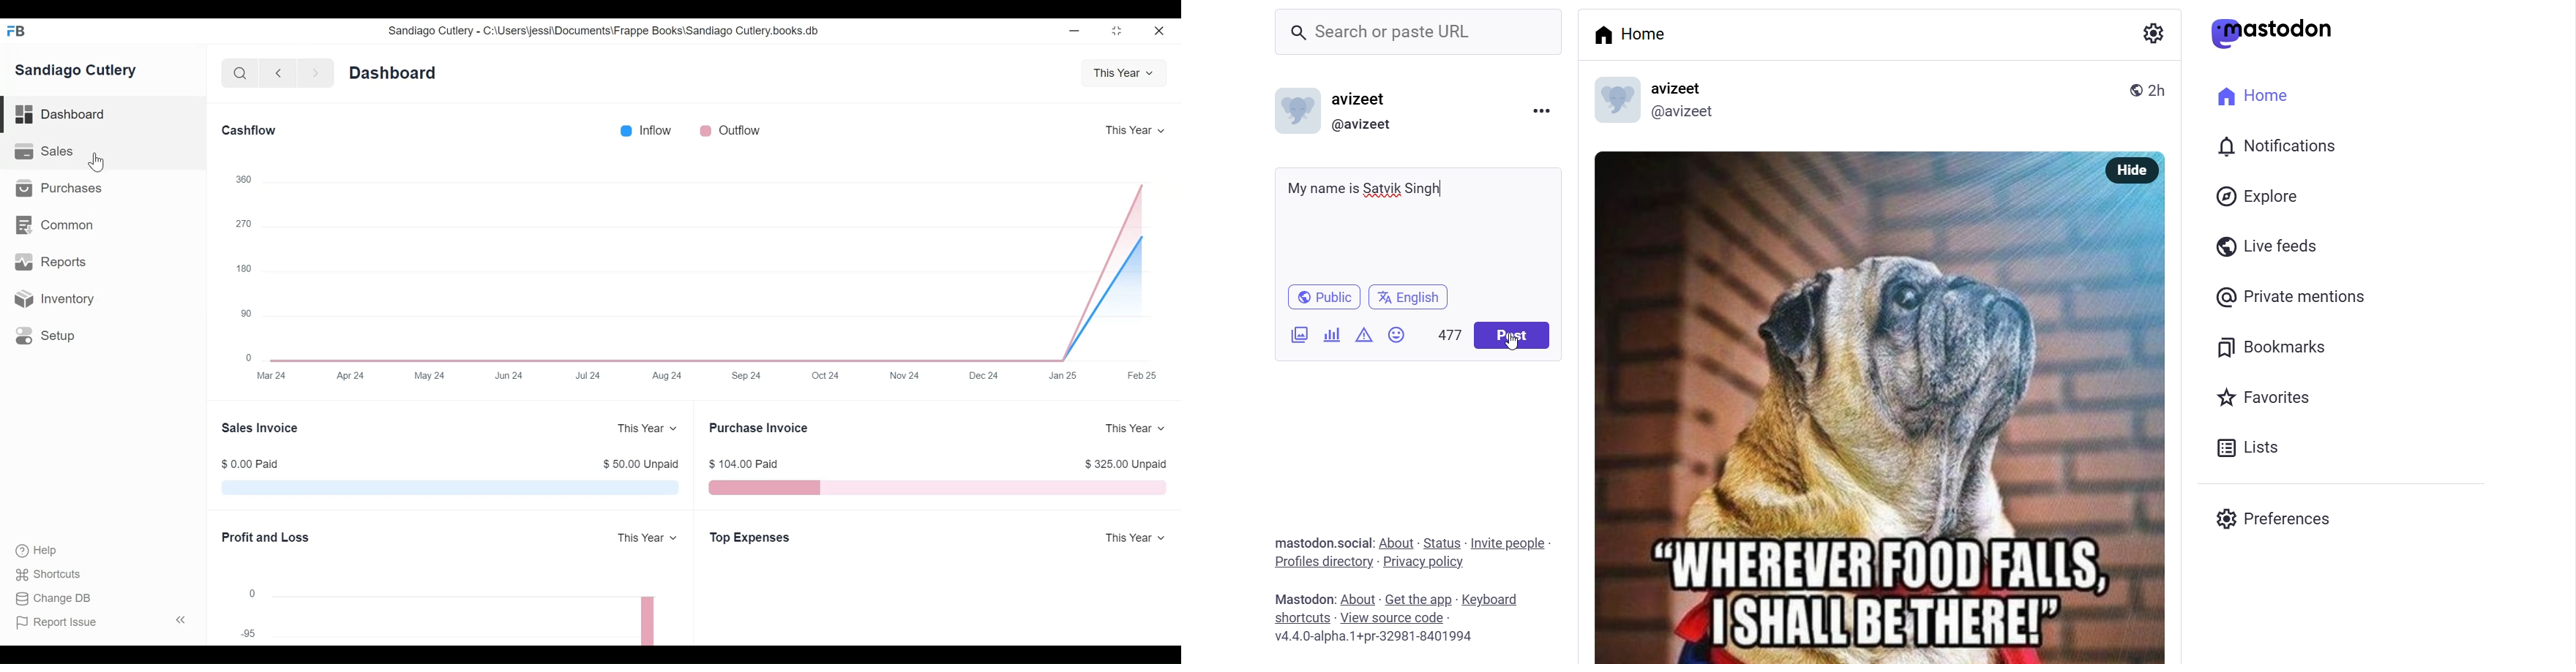 This screenshot has width=2576, height=672. I want to click on Purchase Invoice, so click(758, 427).